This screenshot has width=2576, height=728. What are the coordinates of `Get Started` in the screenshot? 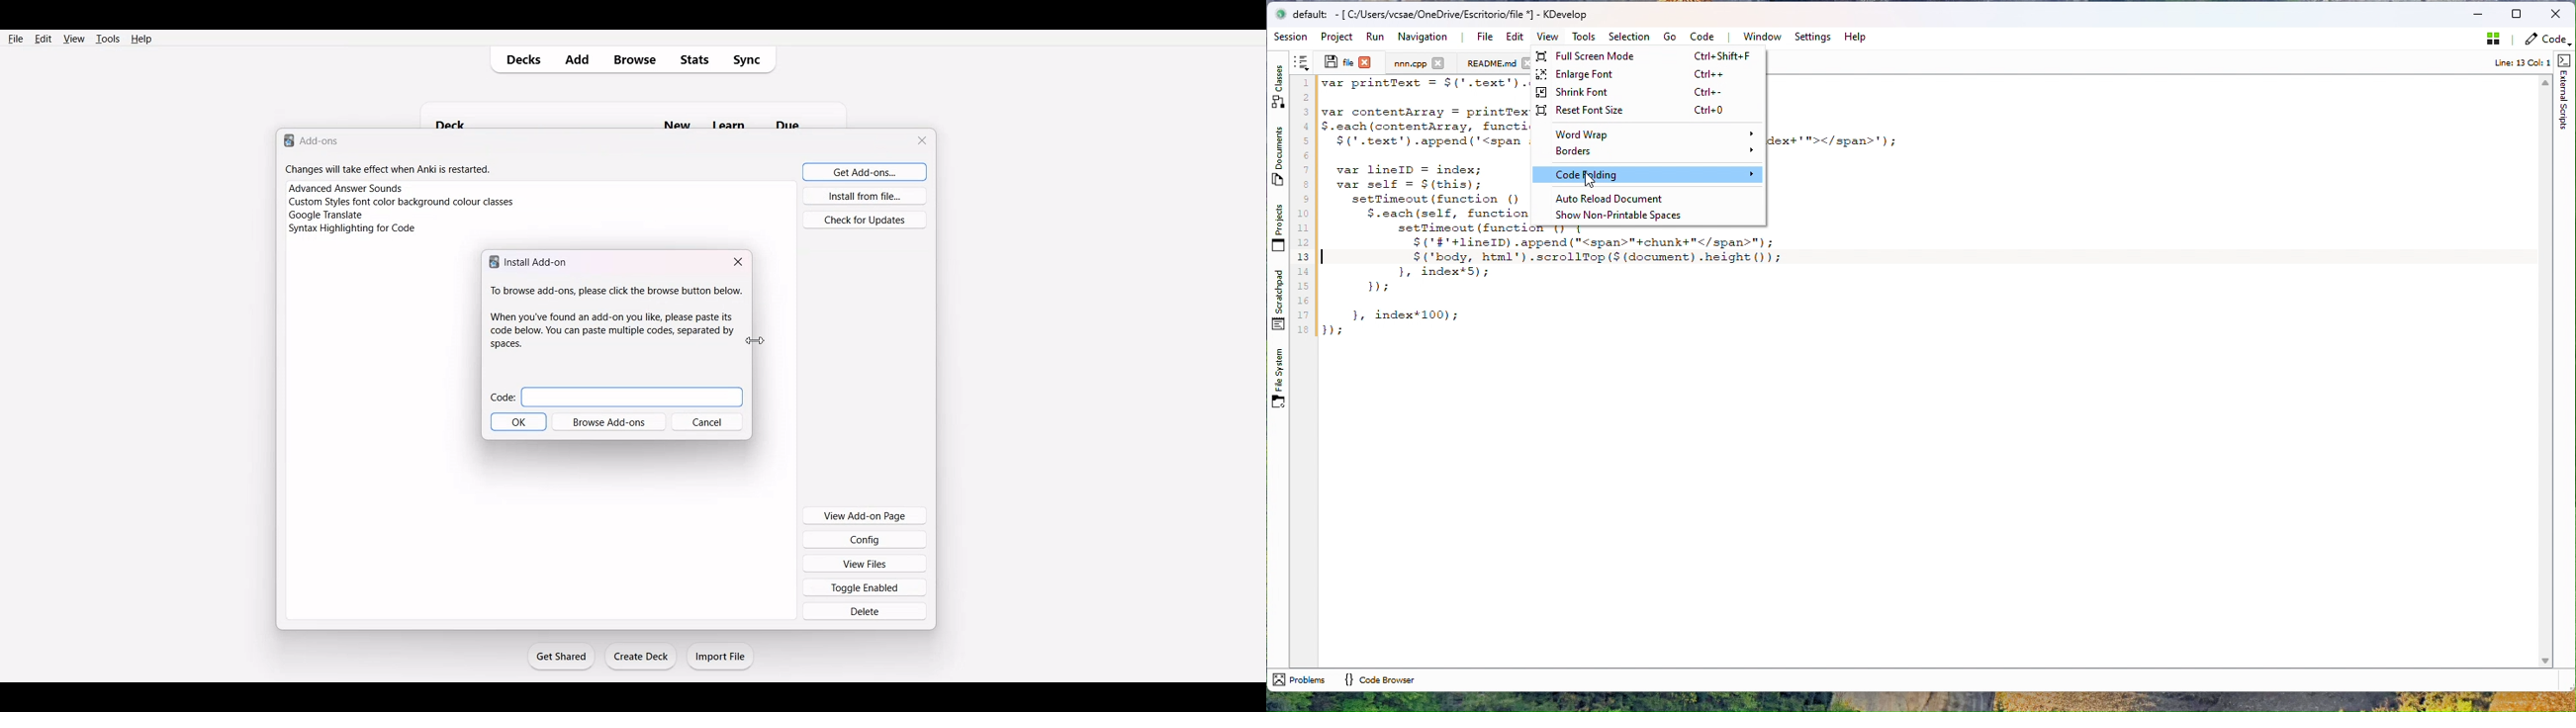 It's located at (560, 656).